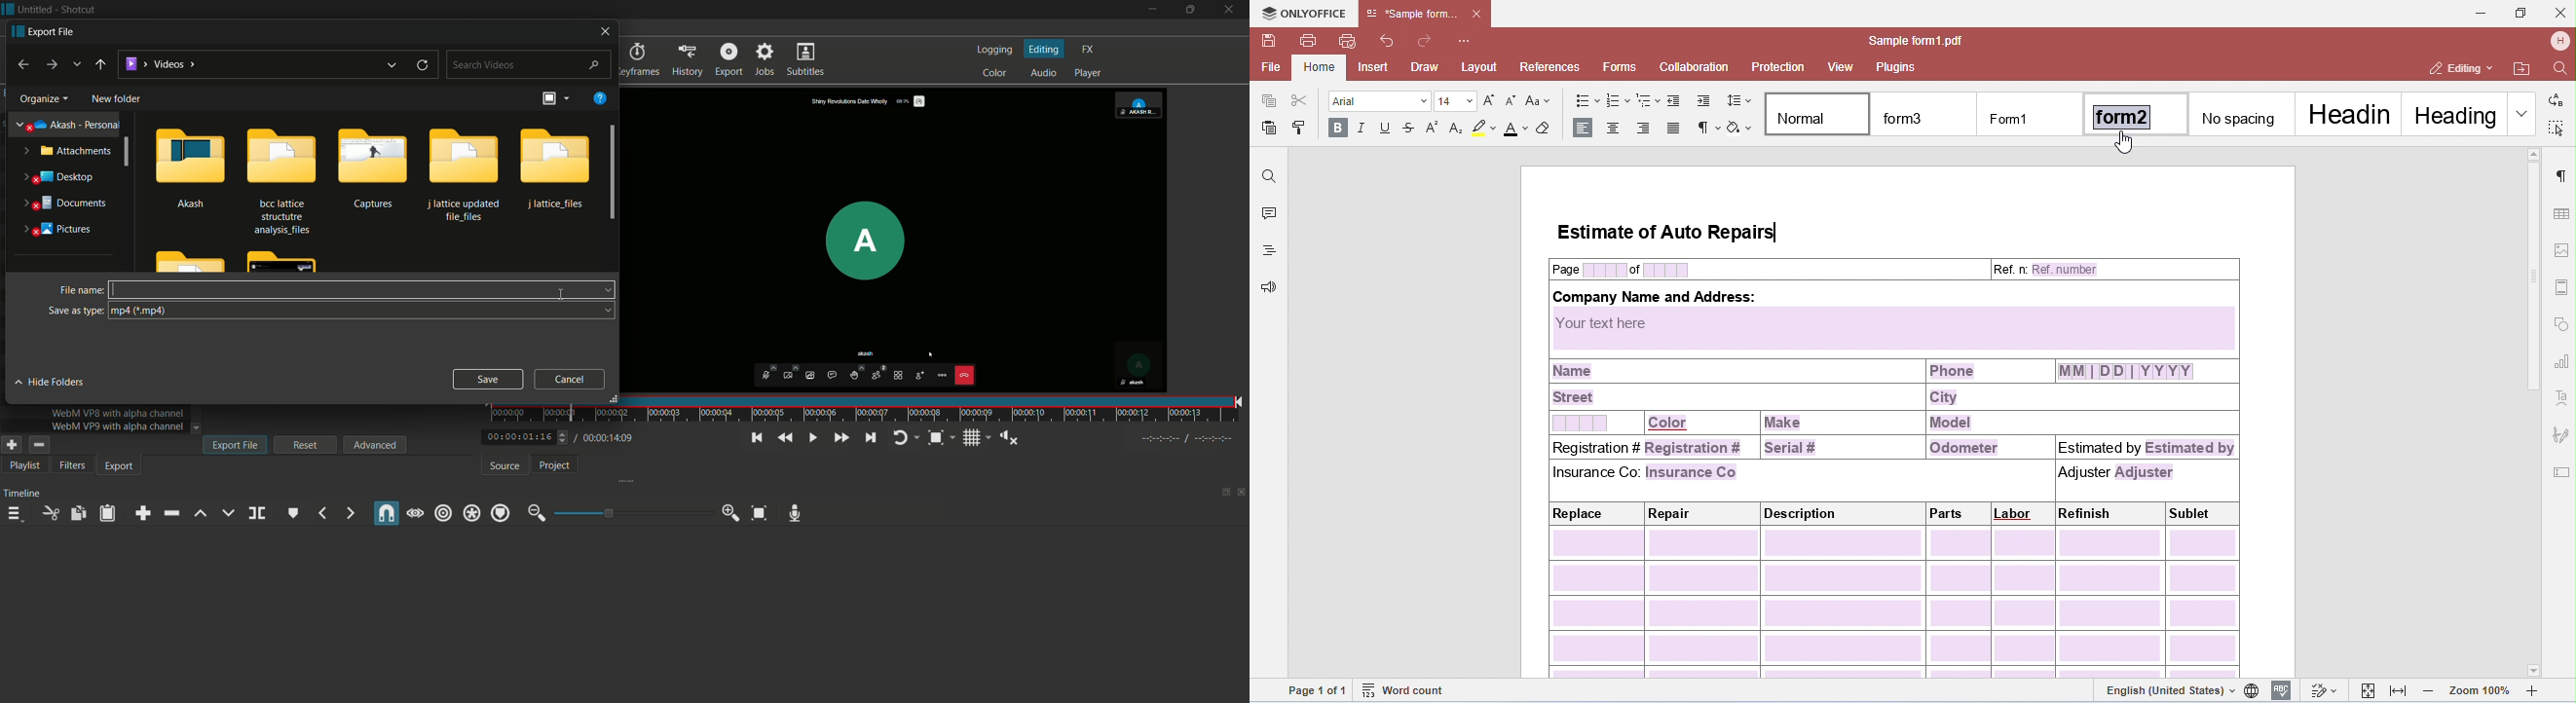 The image size is (2576, 728). I want to click on akash personal, so click(69, 123).